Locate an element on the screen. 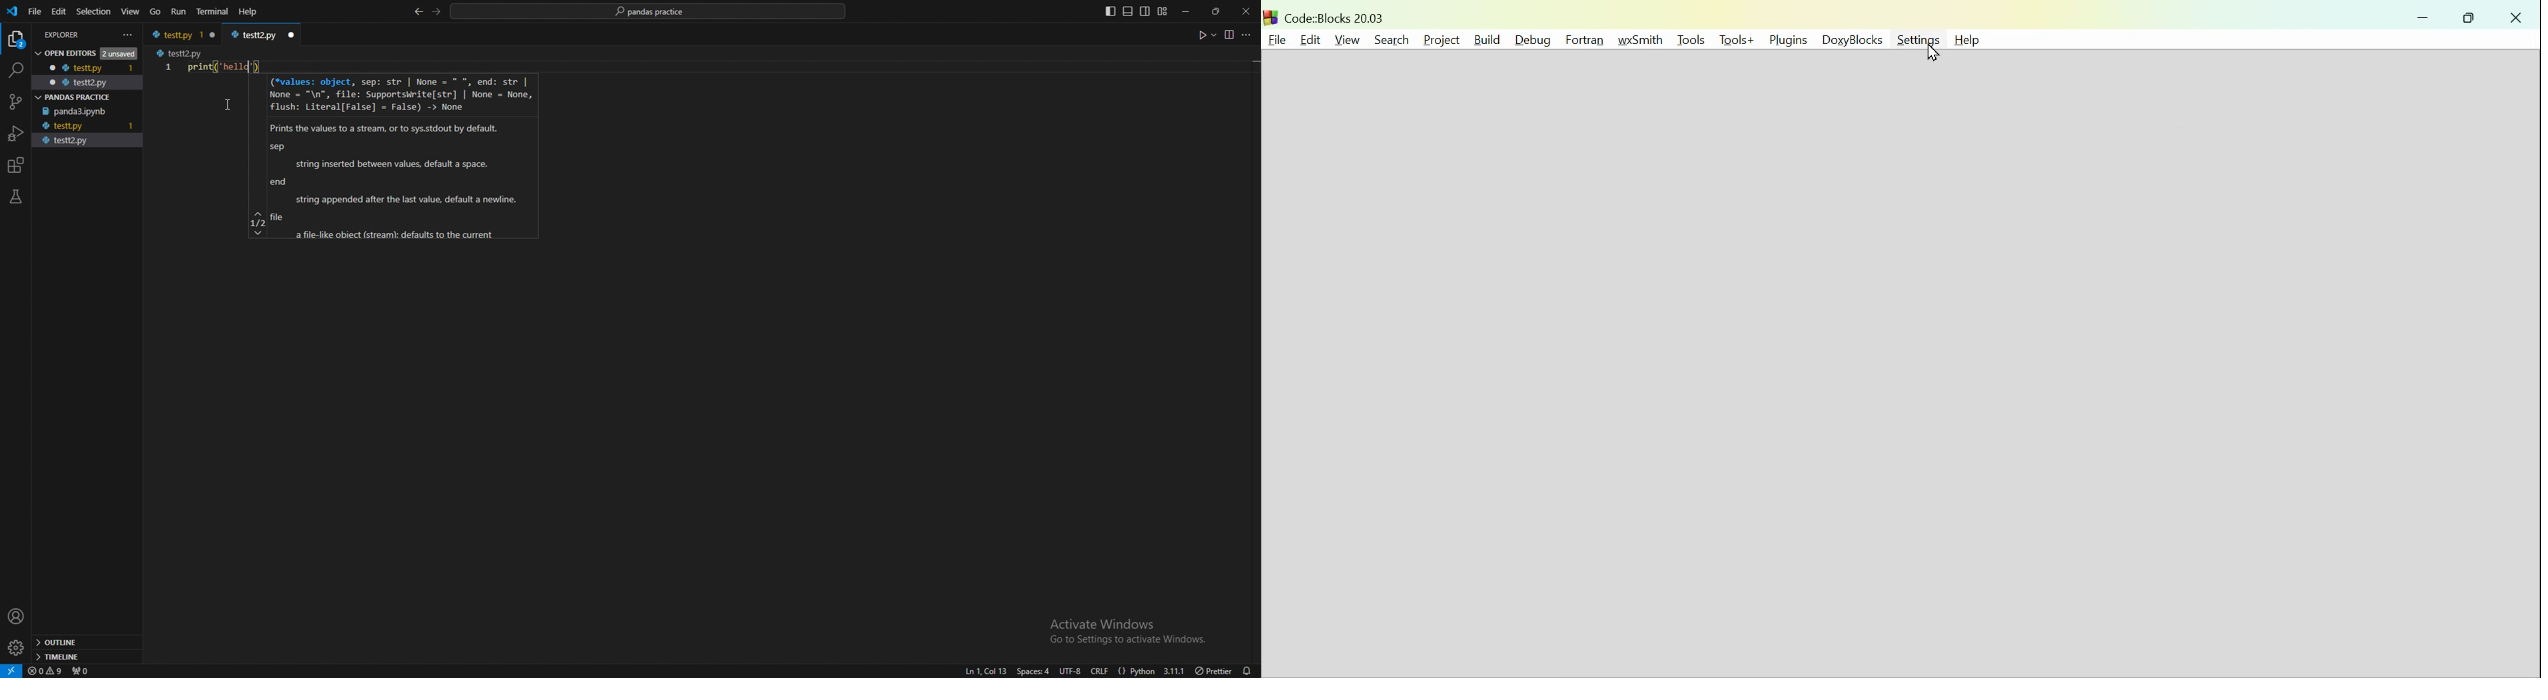  fortran is located at coordinates (1583, 39).